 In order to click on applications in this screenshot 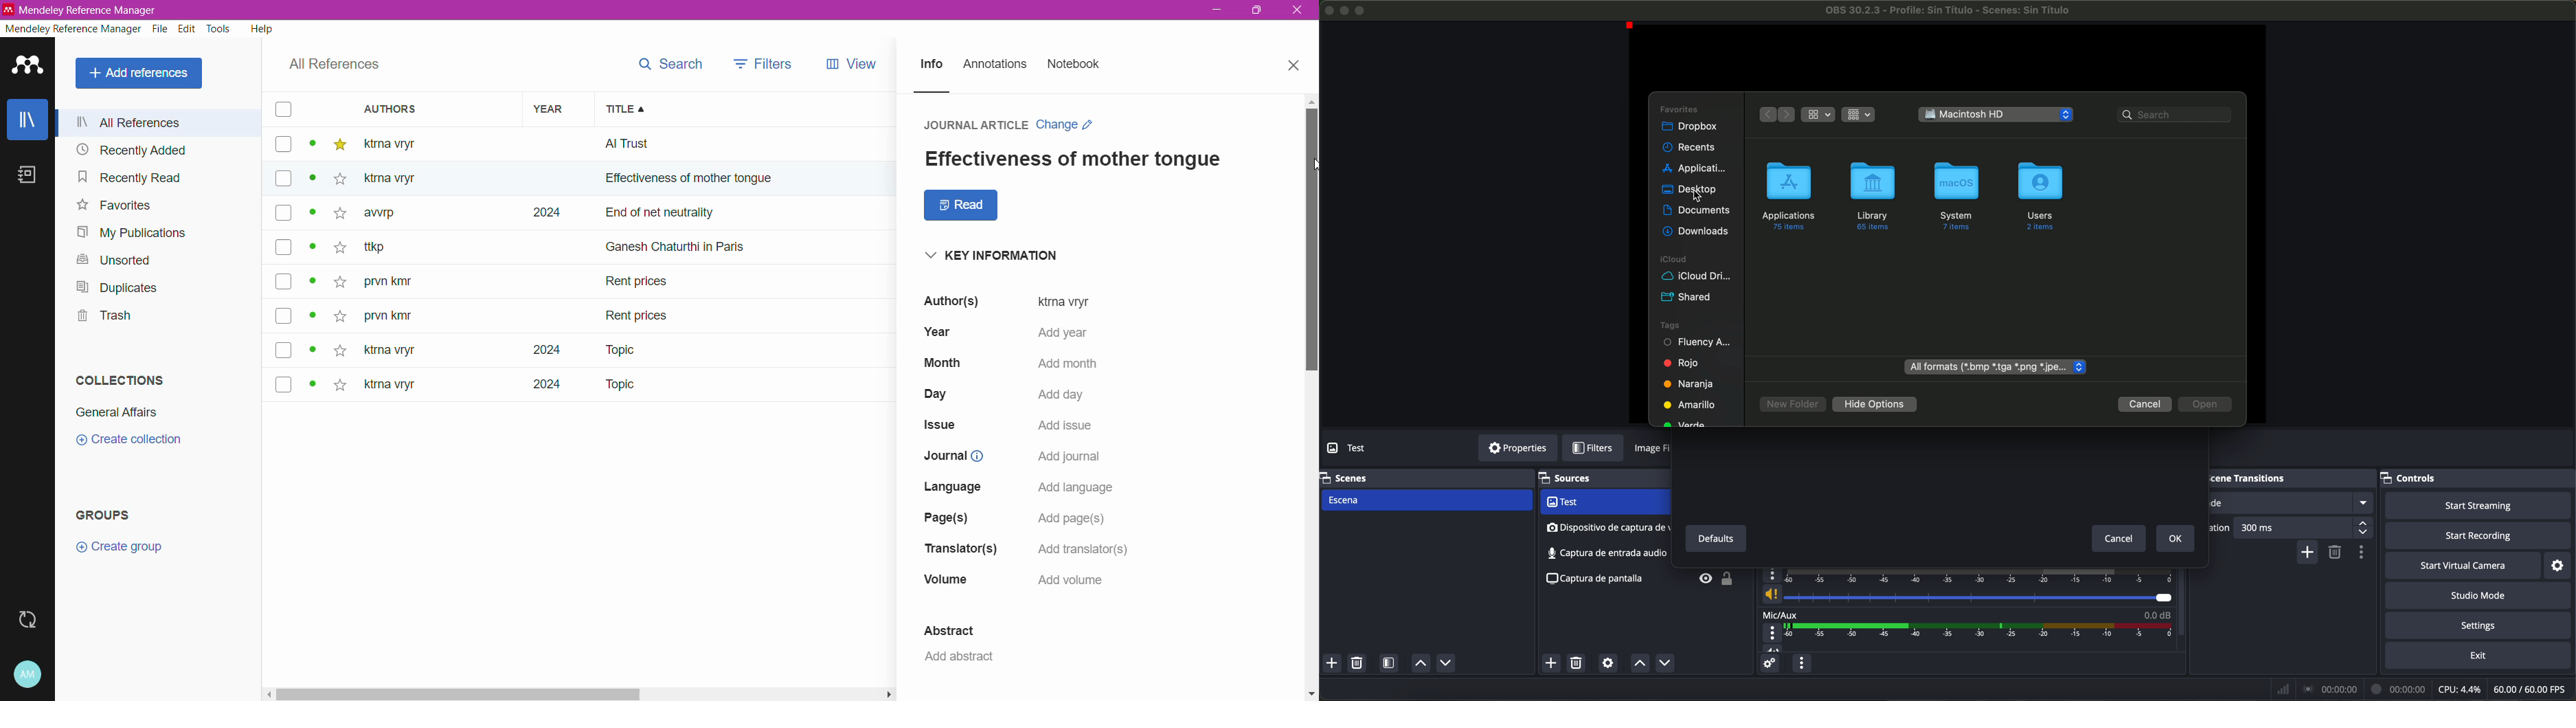, I will do `click(1694, 167)`.